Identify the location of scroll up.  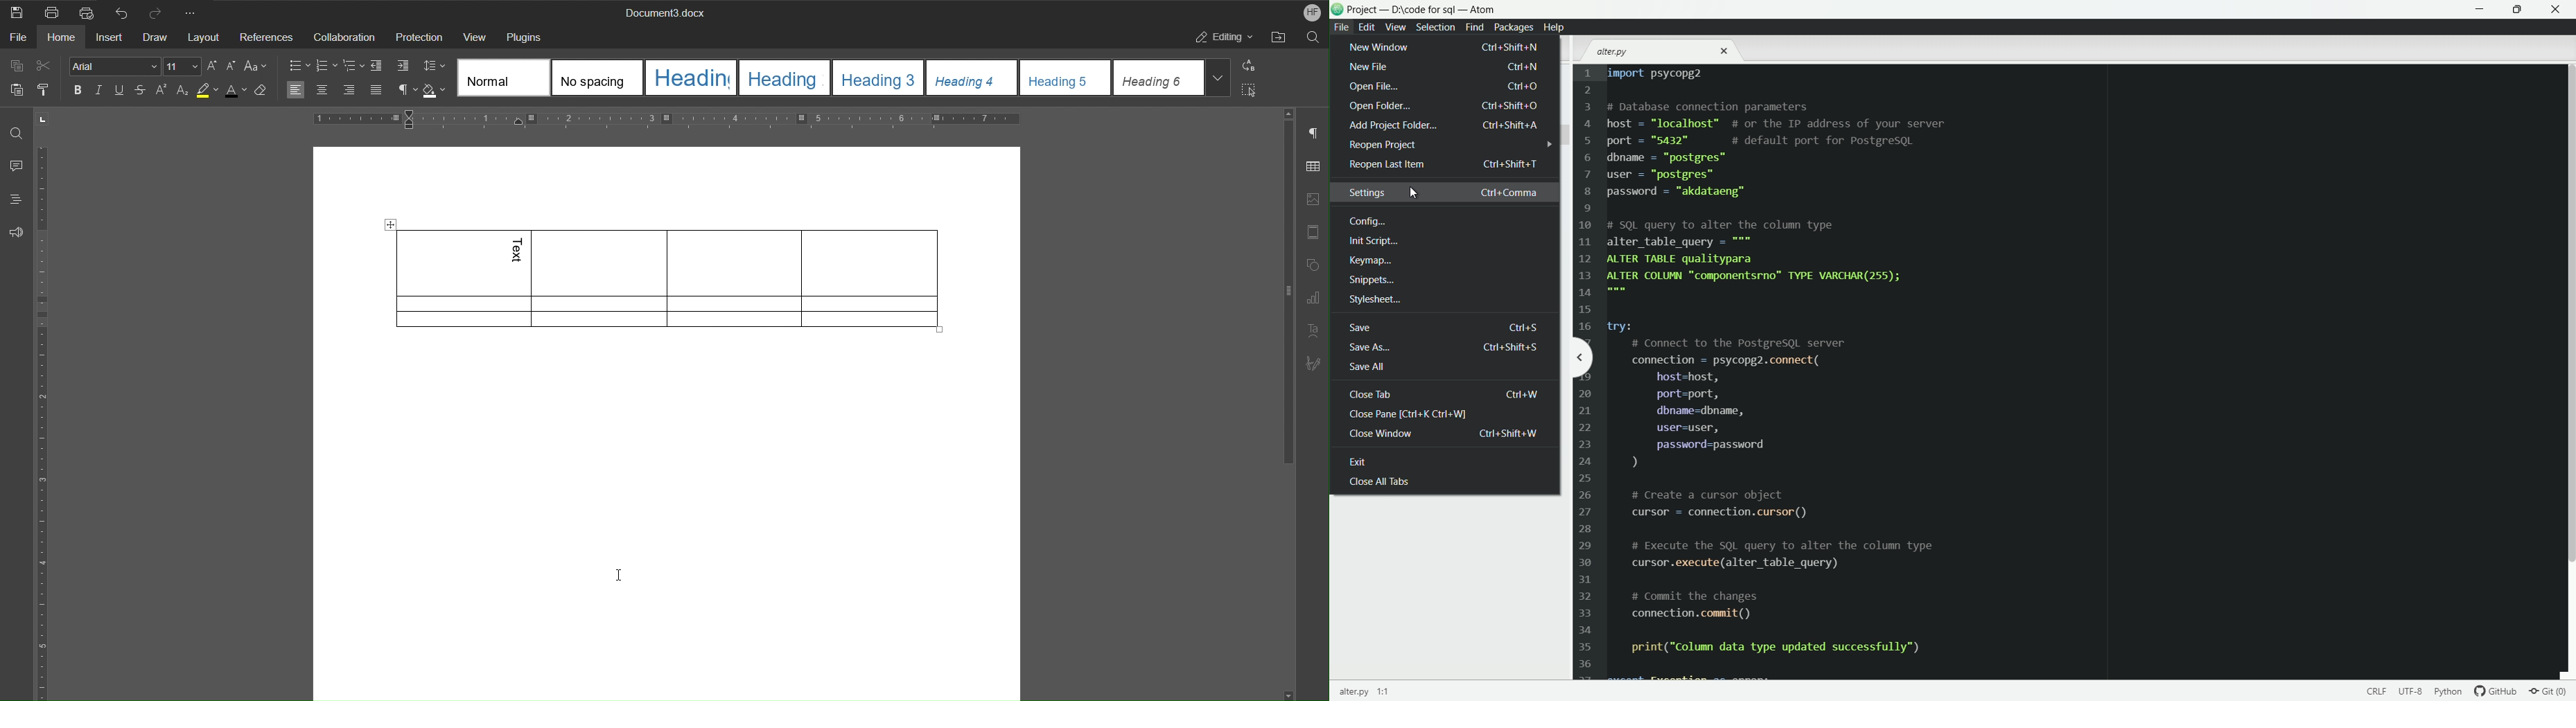
(1288, 114).